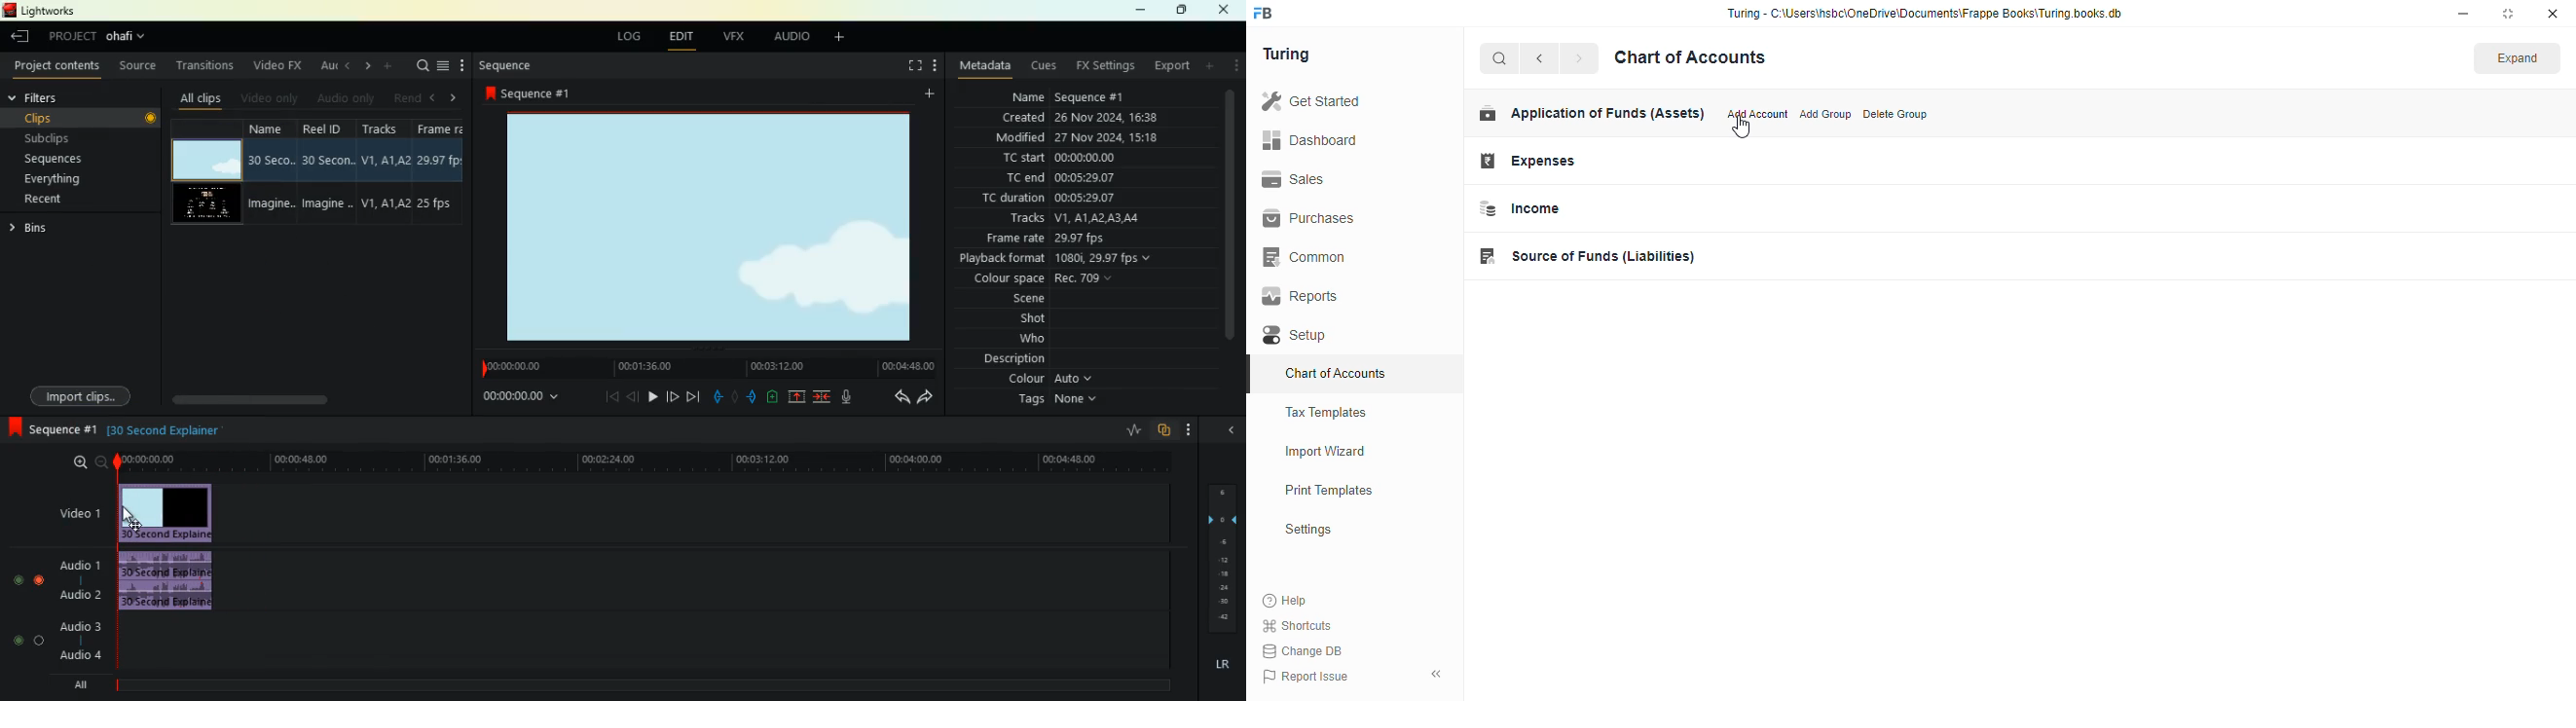 This screenshot has width=2576, height=728. I want to click on source, so click(140, 67).